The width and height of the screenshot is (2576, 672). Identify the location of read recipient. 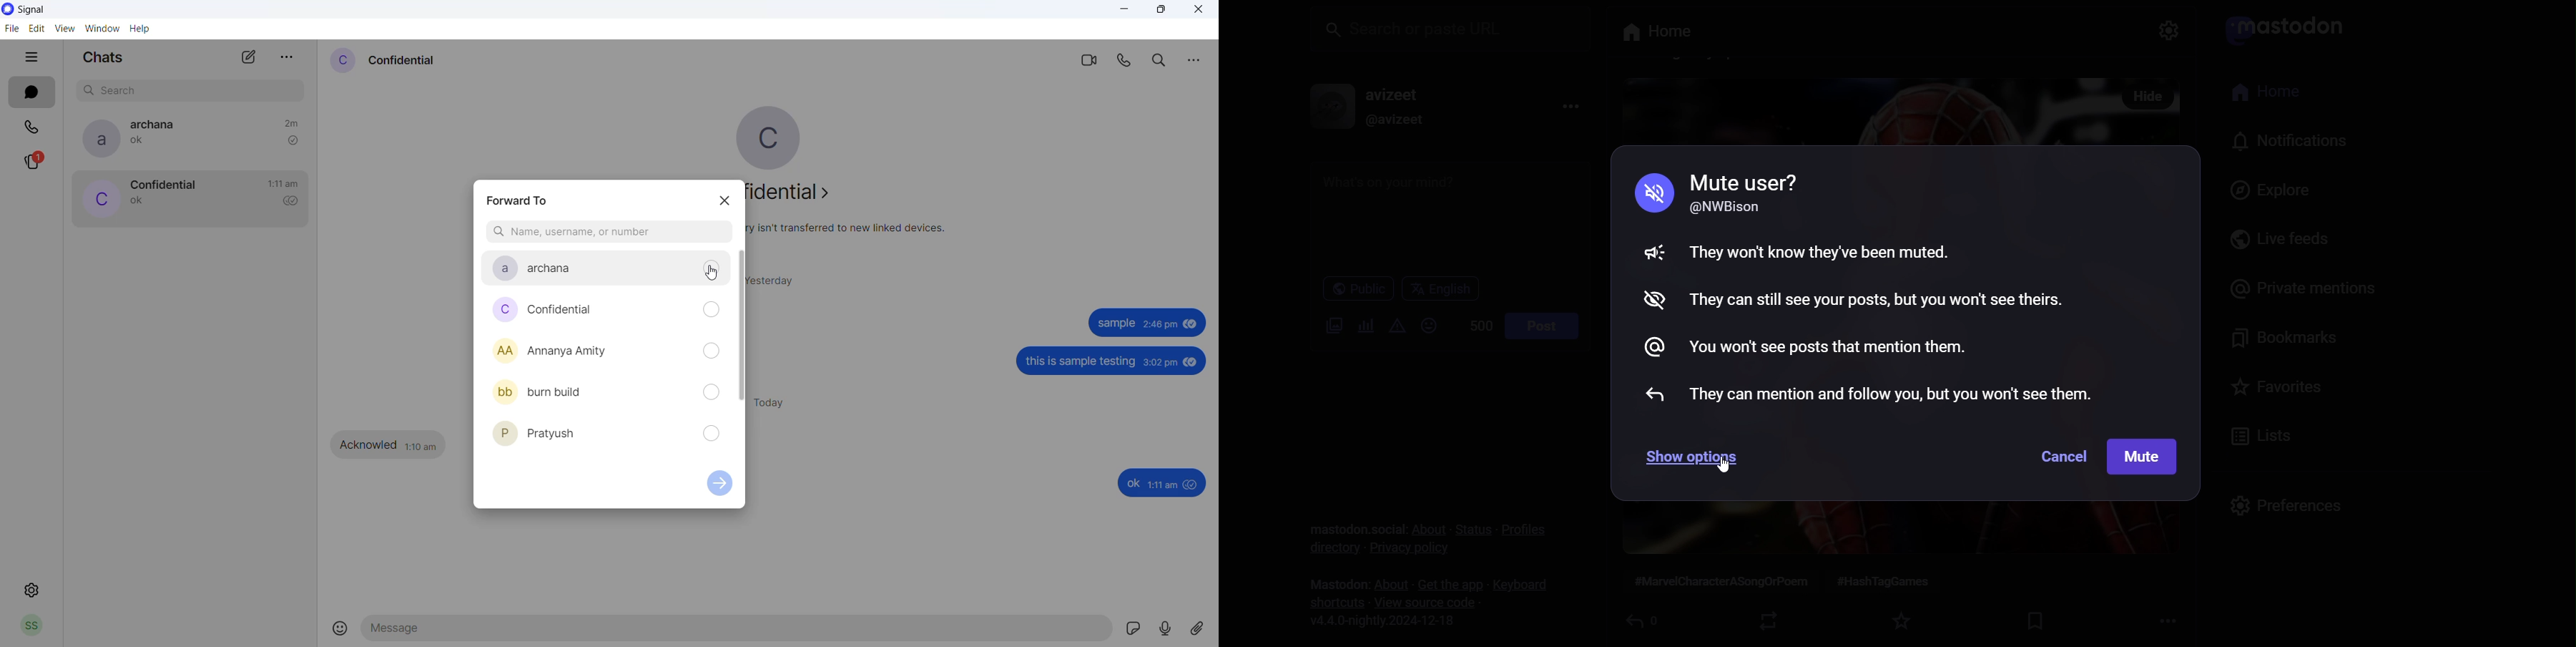
(293, 140).